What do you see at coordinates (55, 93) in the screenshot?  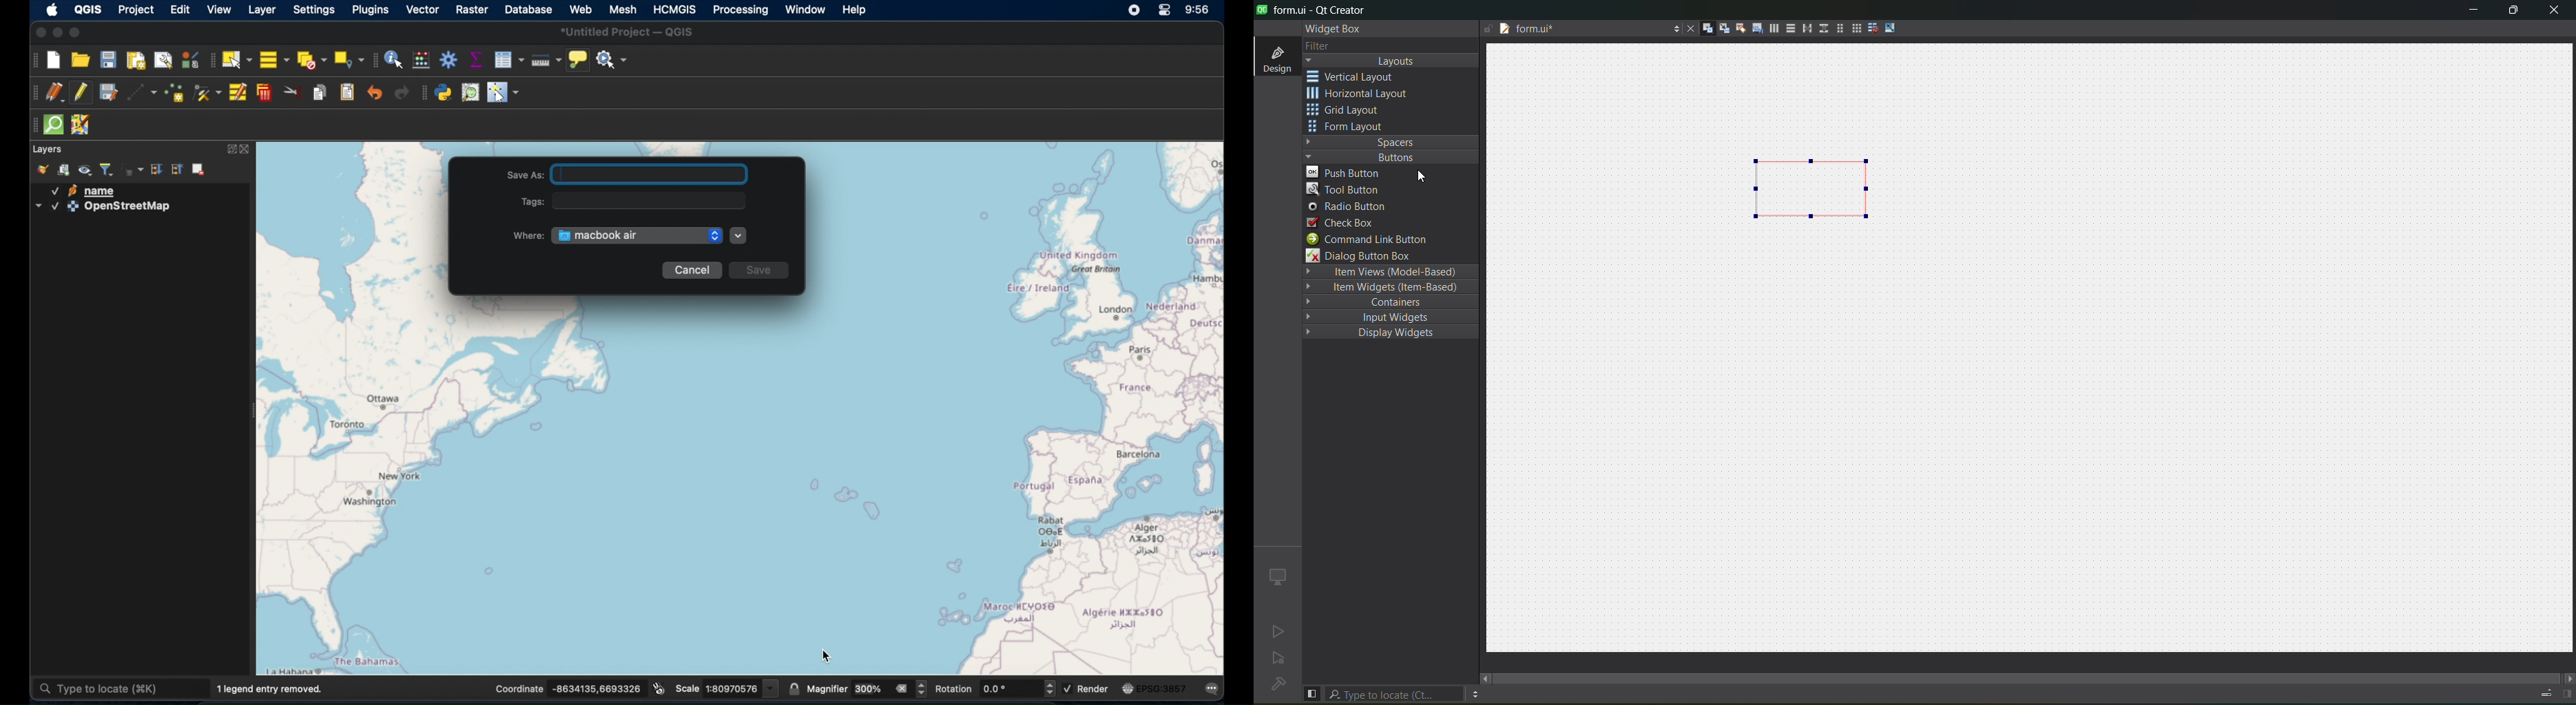 I see `current edits` at bounding box center [55, 93].